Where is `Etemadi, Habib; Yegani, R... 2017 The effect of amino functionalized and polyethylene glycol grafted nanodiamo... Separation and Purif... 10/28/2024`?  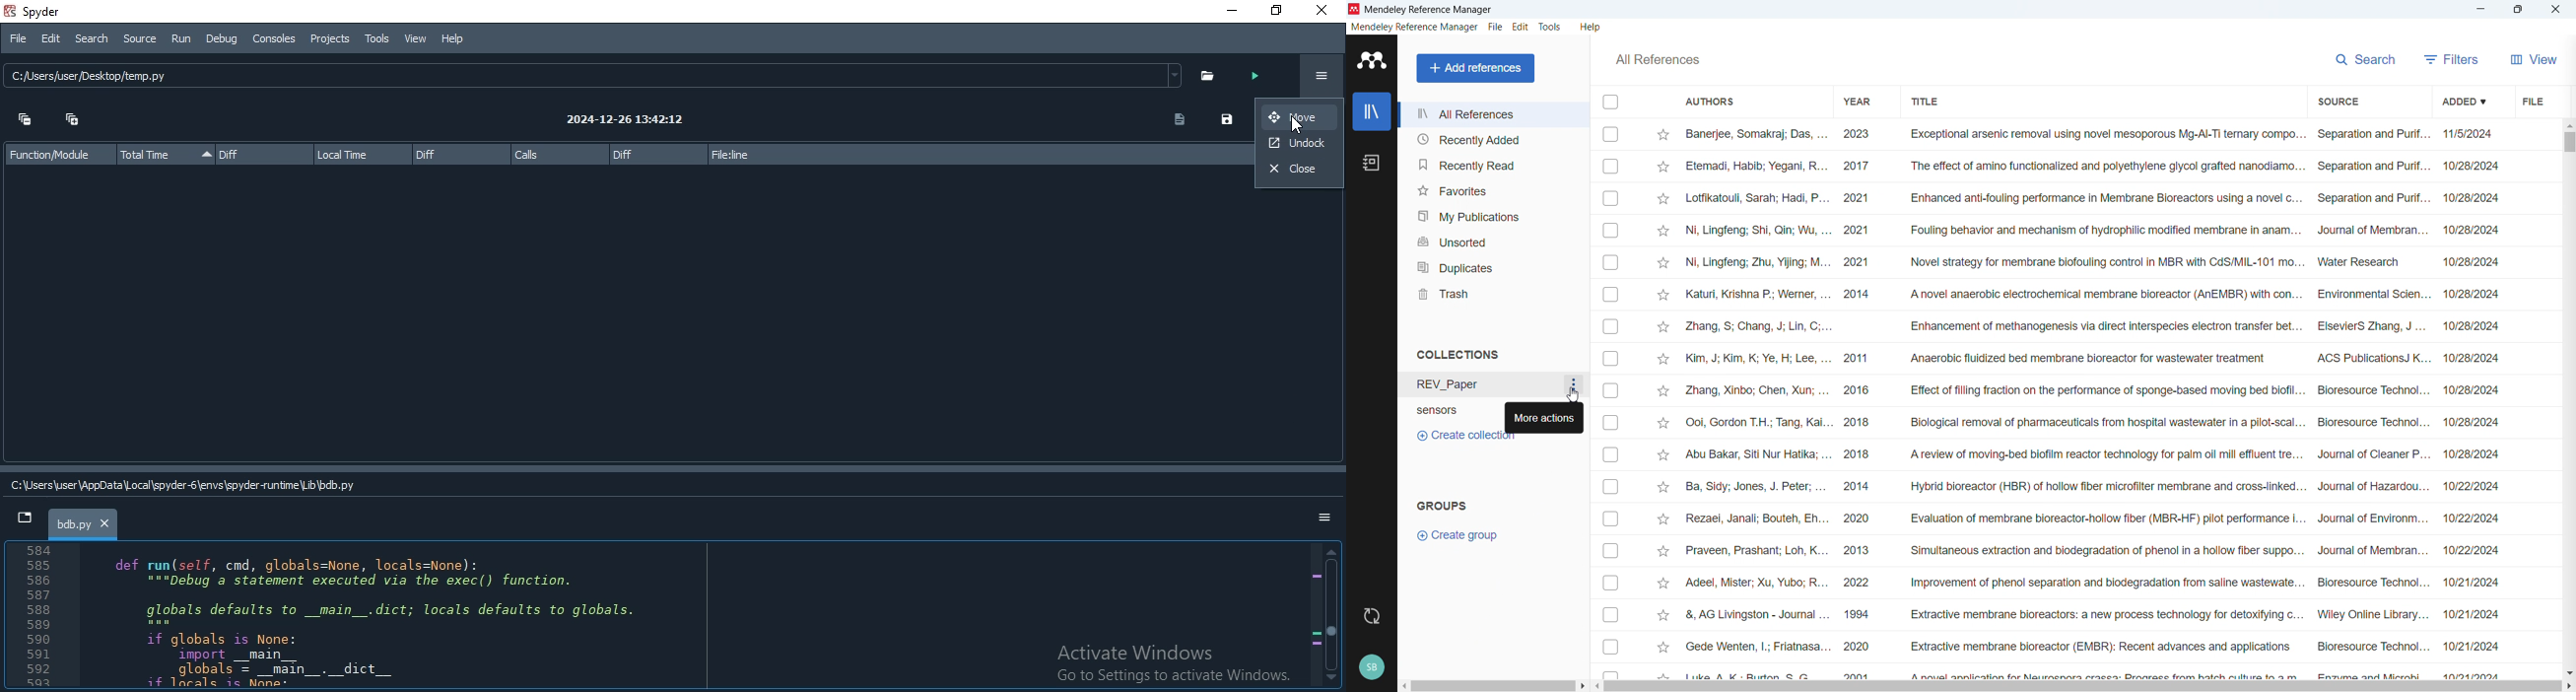 Etemadi, Habib; Yegani, R... 2017 The effect of amino functionalized and polyethylene glycol grafted nanodiamo... Separation and Purif... 10/28/2024 is located at coordinates (2093, 165).